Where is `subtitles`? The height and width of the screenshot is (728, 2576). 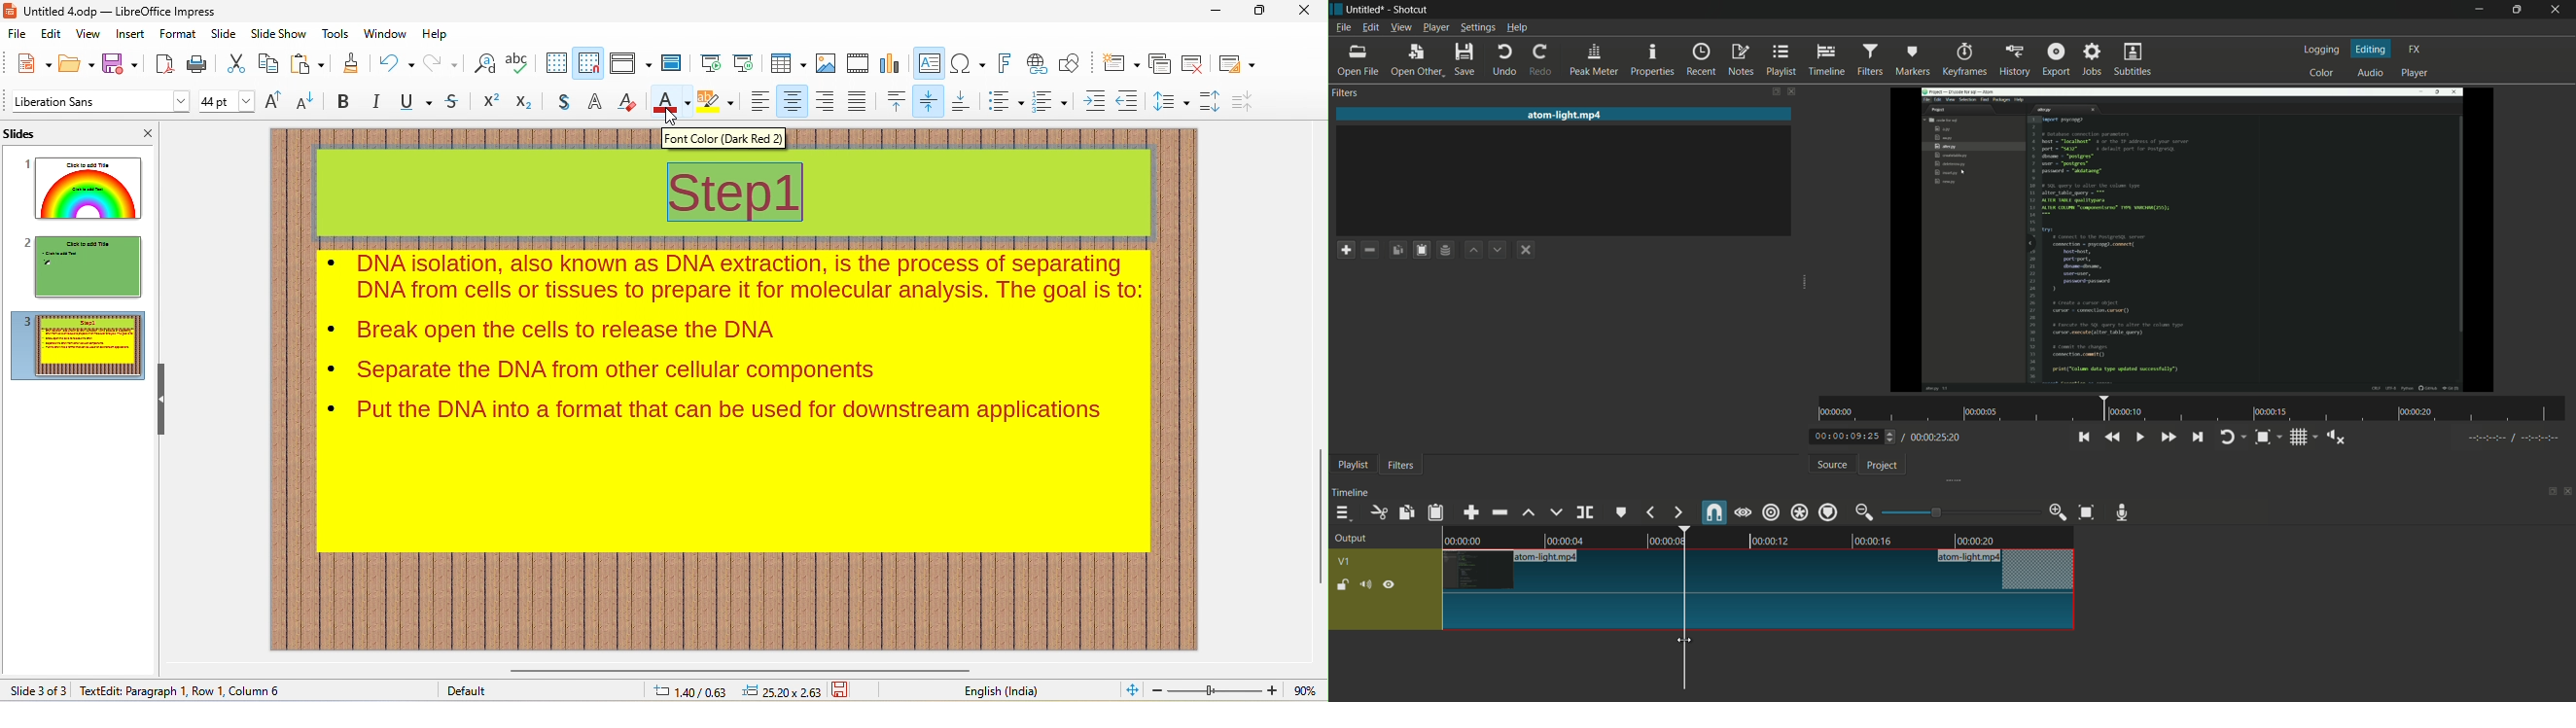
subtitles is located at coordinates (2135, 60).